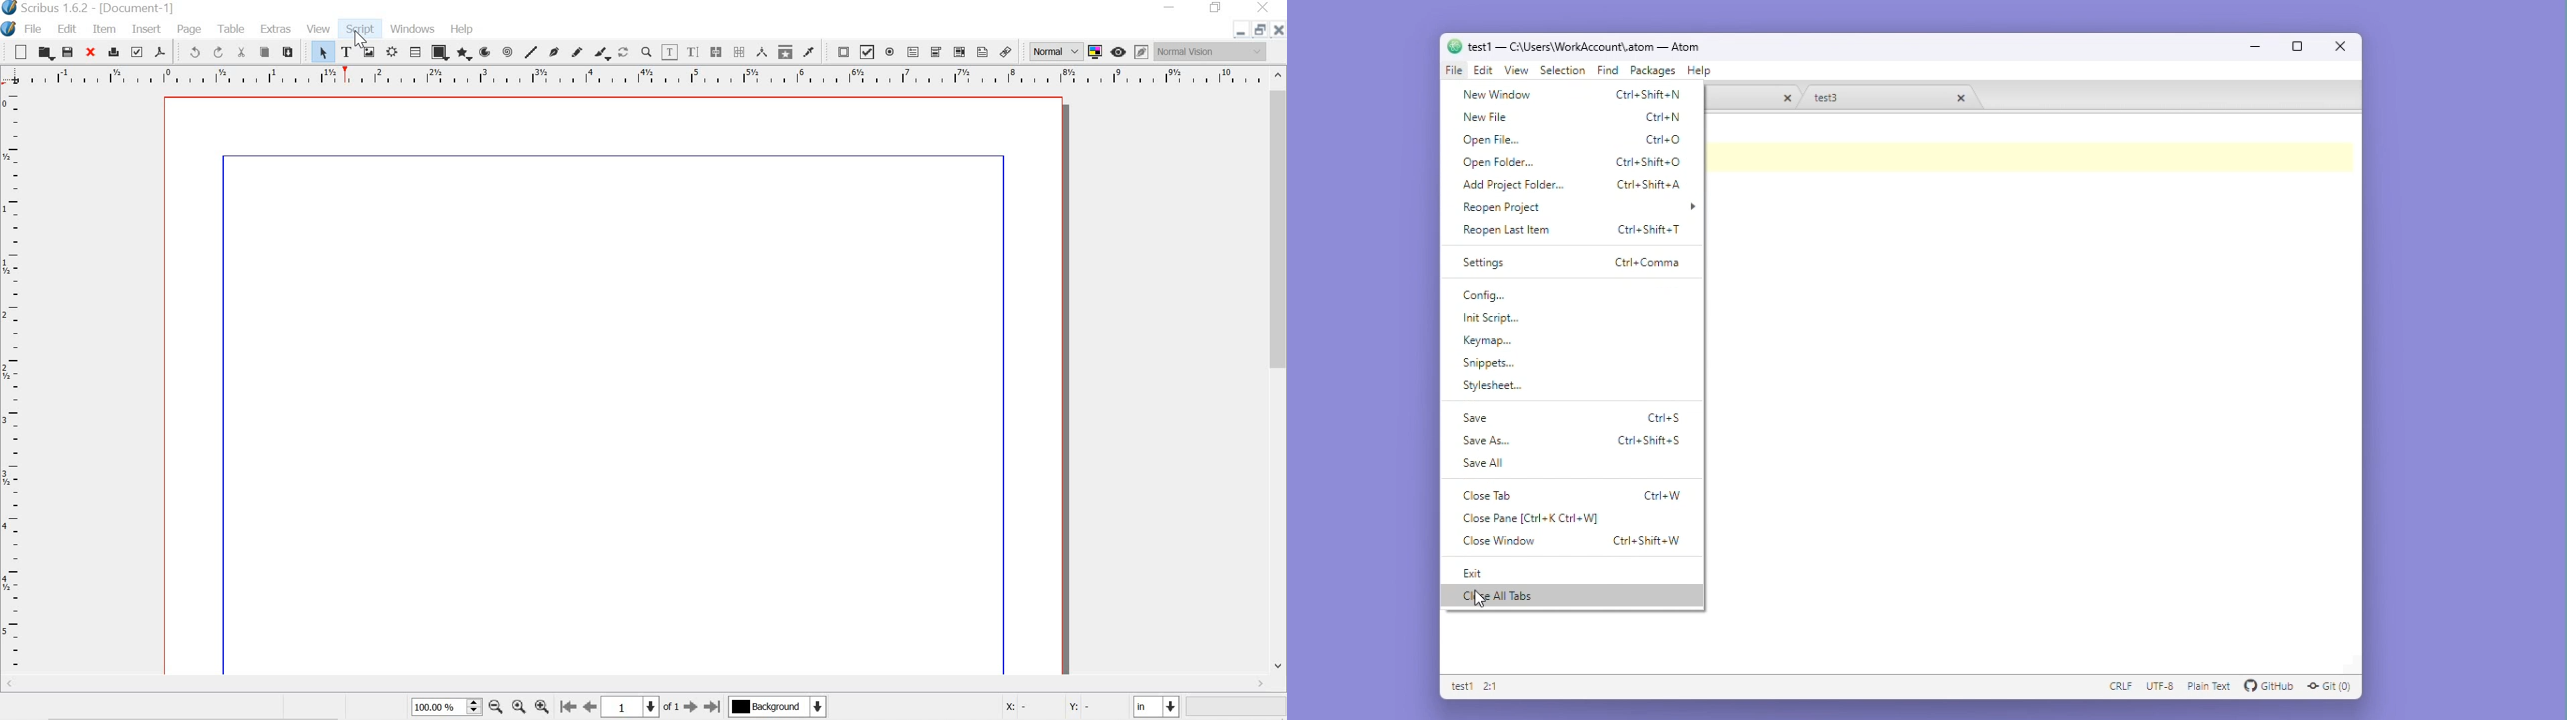 This screenshot has height=728, width=2576. What do you see at coordinates (162, 52) in the screenshot?
I see `save as pdf` at bounding box center [162, 52].